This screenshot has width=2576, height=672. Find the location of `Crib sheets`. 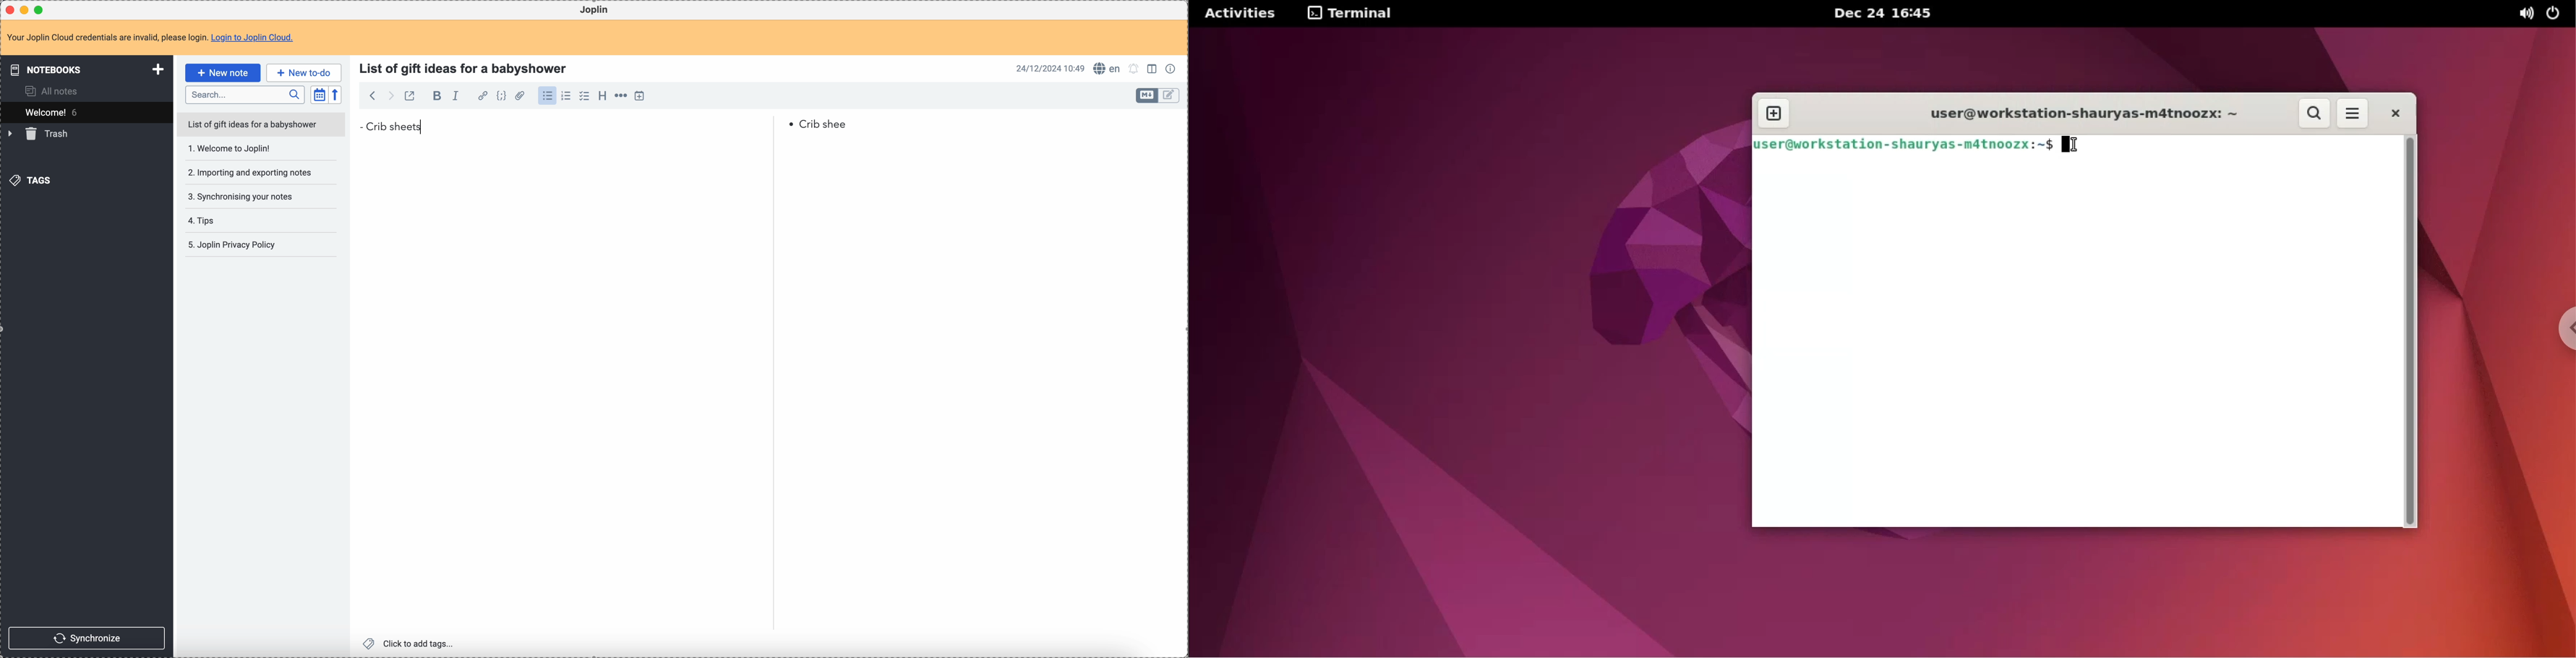

Crib sheets is located at coordinates (614, 126).